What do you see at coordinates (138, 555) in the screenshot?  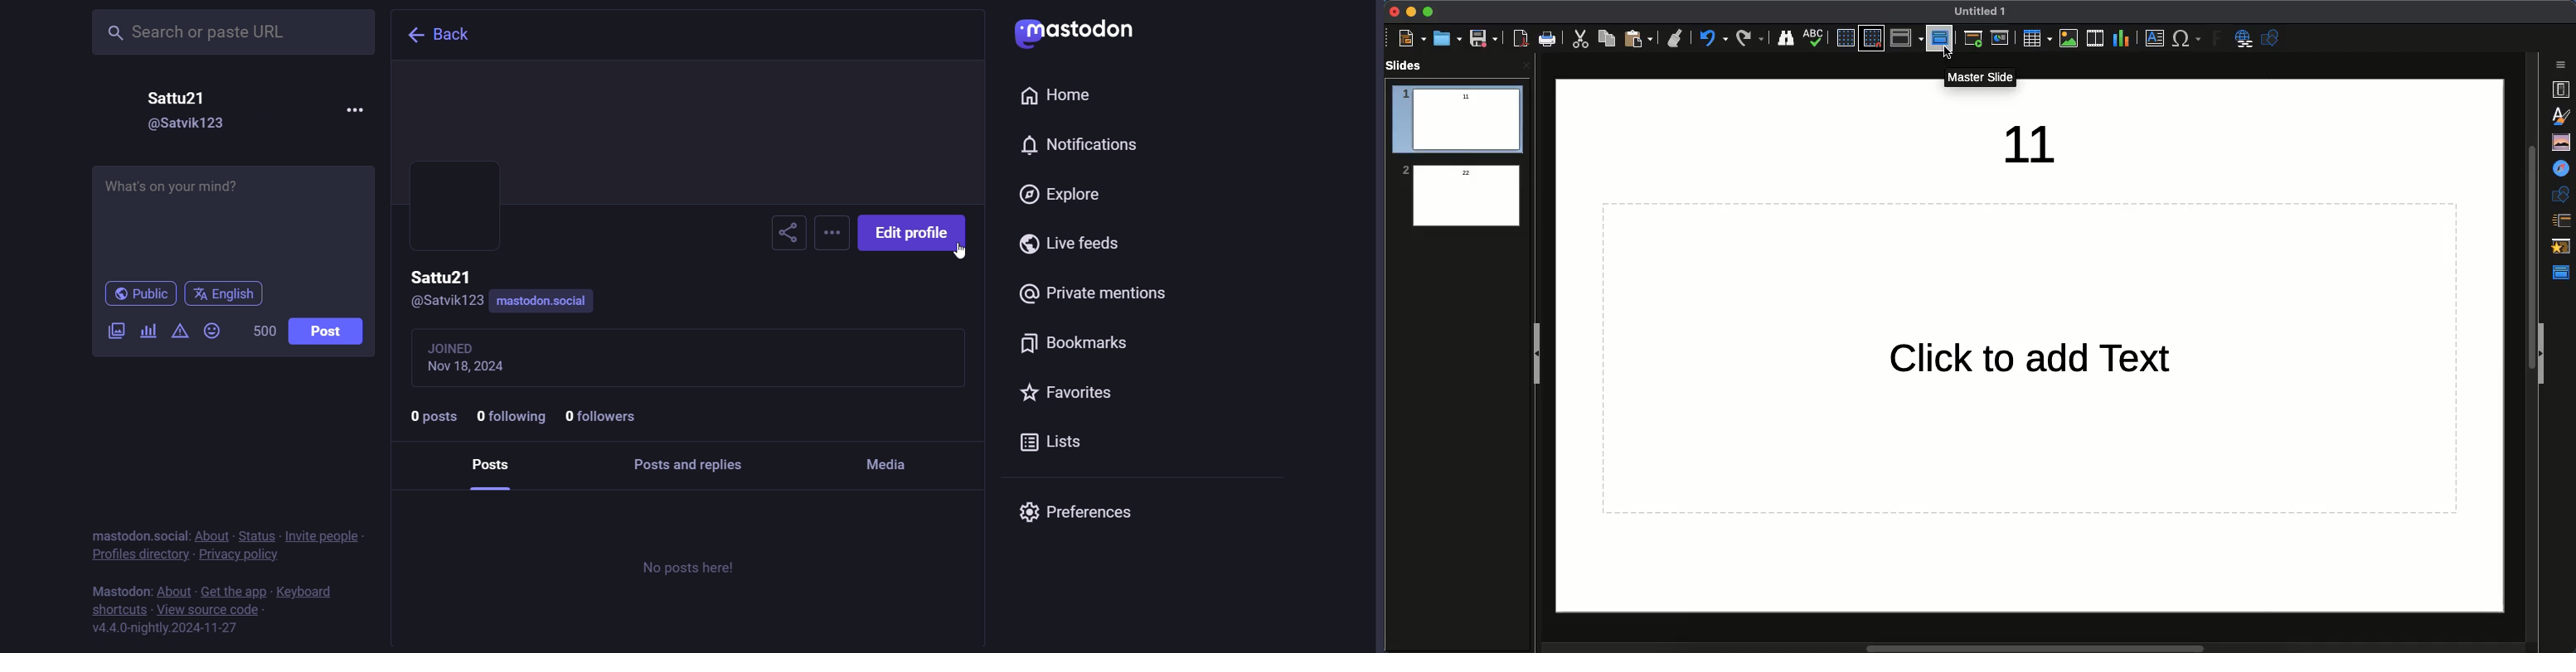 I see `Profiles directory` at bounding box center [138, 555].